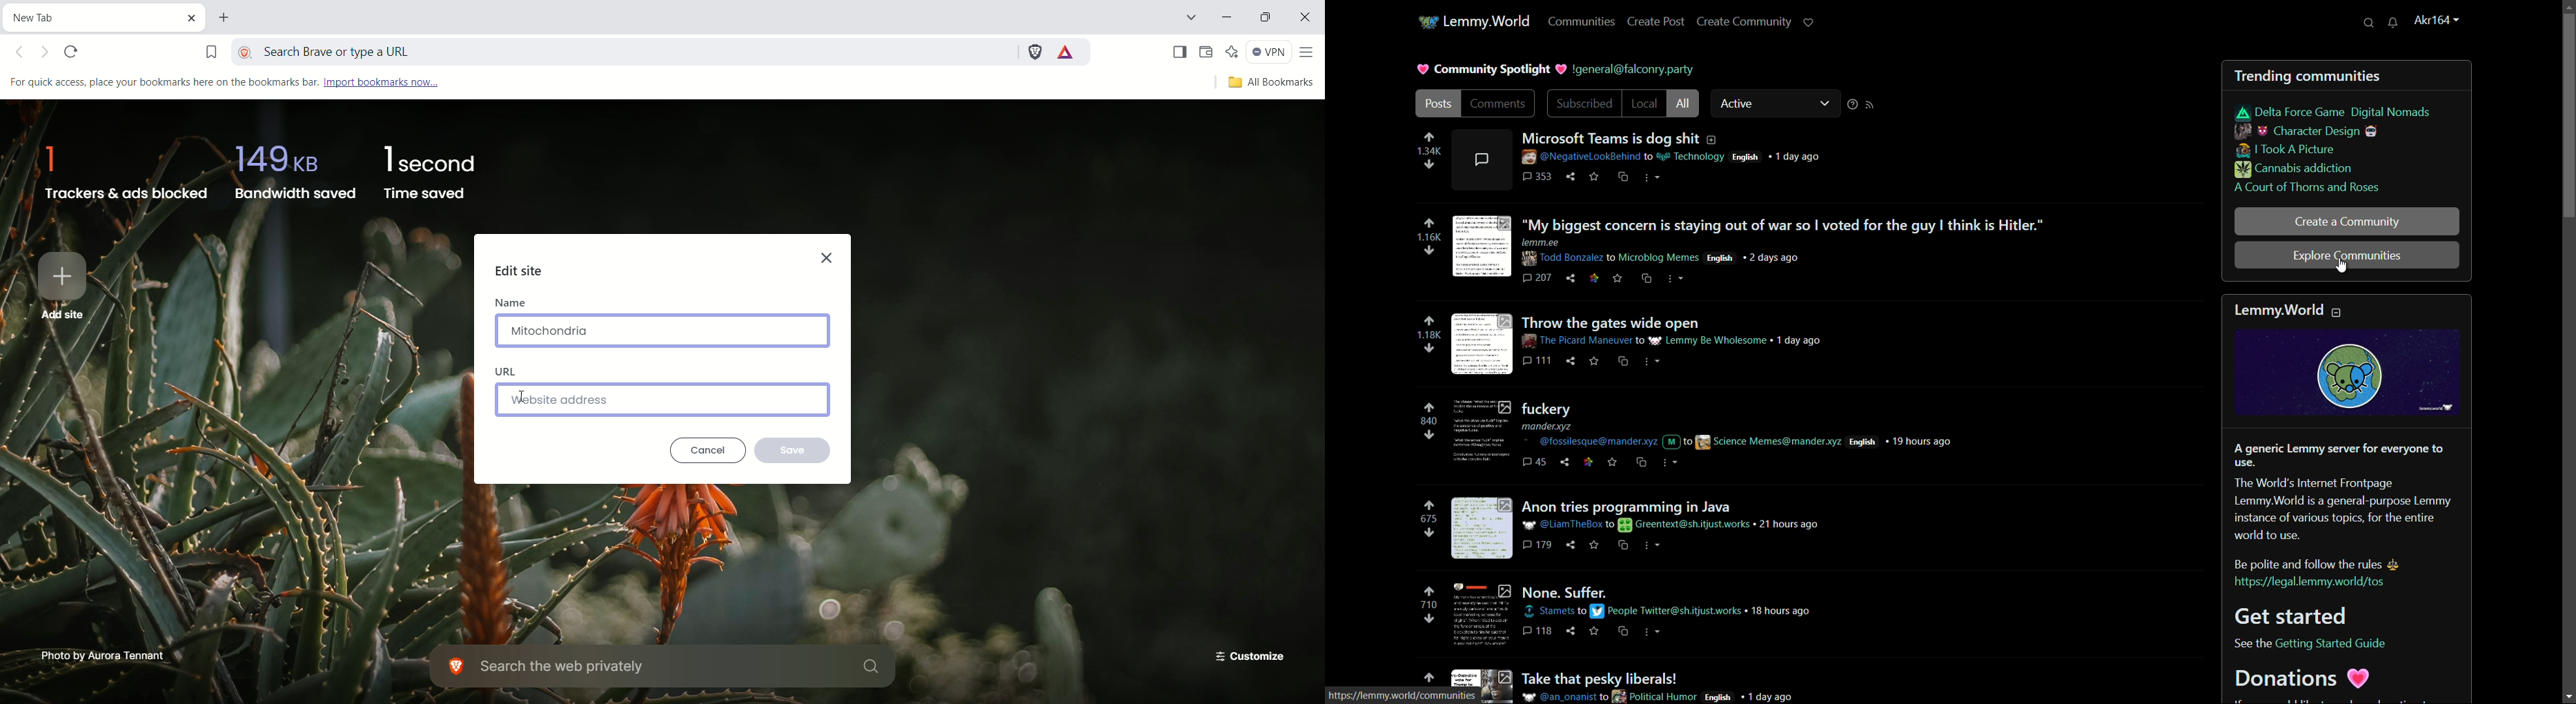 The image size is (2576, 728). I want to click on post-5, so click(1625, 505).